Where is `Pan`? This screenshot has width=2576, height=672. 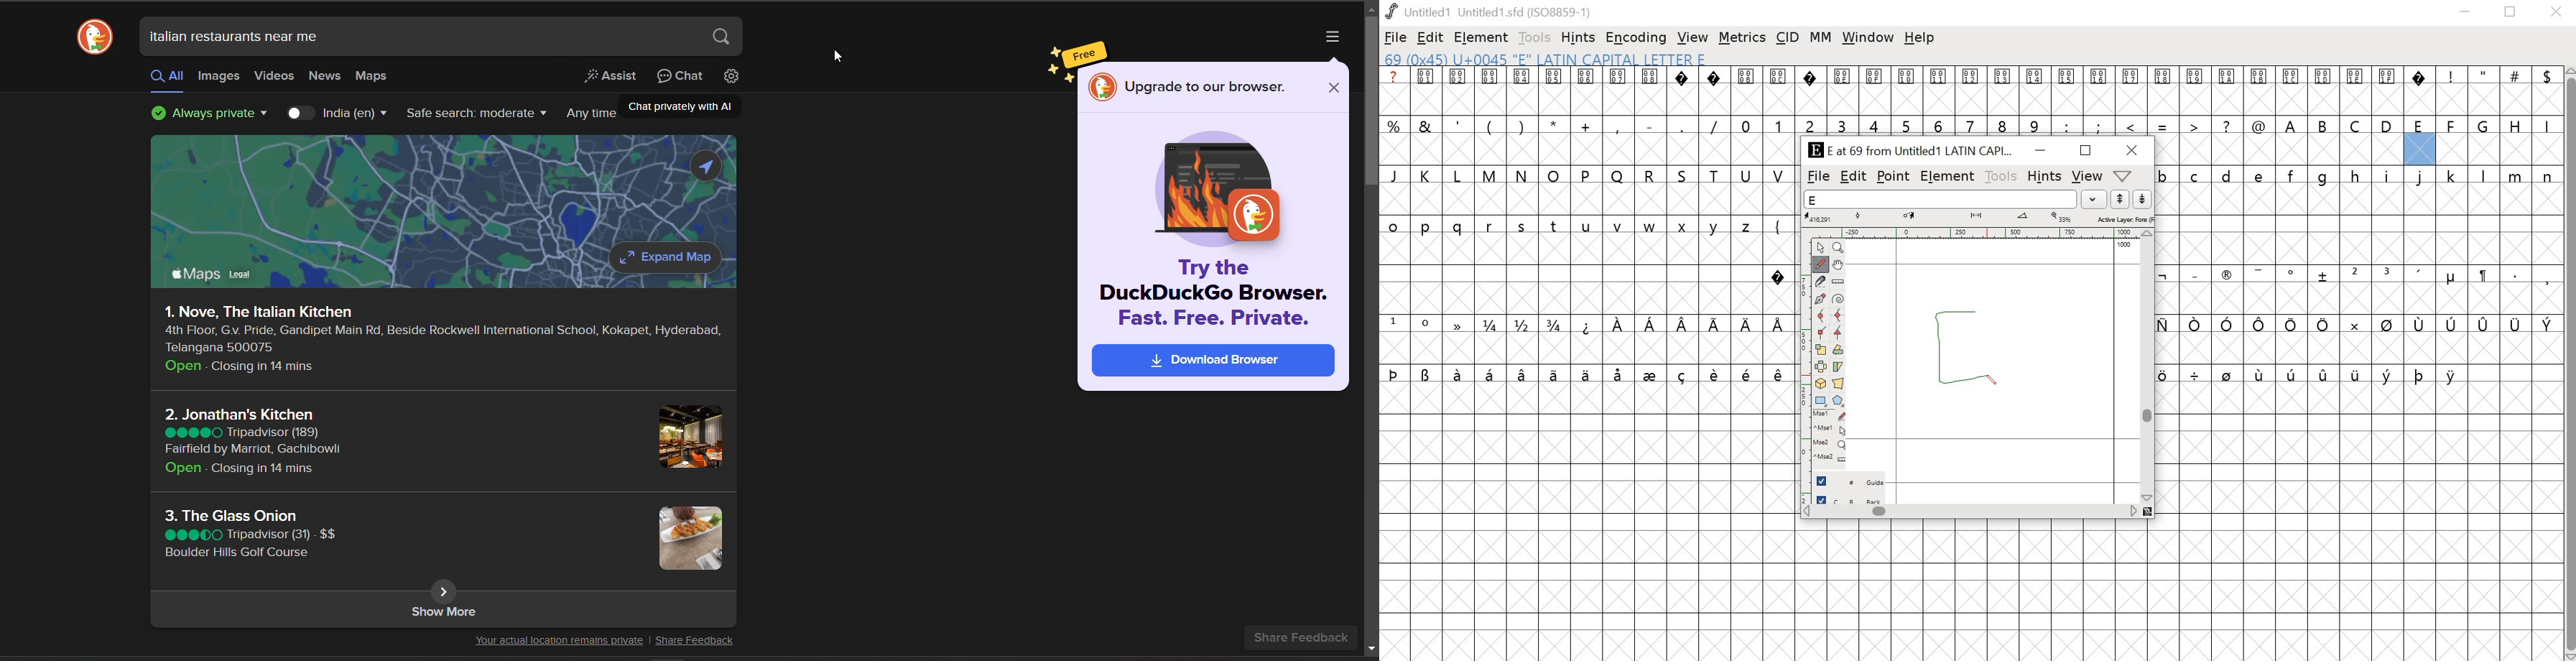 Pan is located at coordinates (1841, 264).